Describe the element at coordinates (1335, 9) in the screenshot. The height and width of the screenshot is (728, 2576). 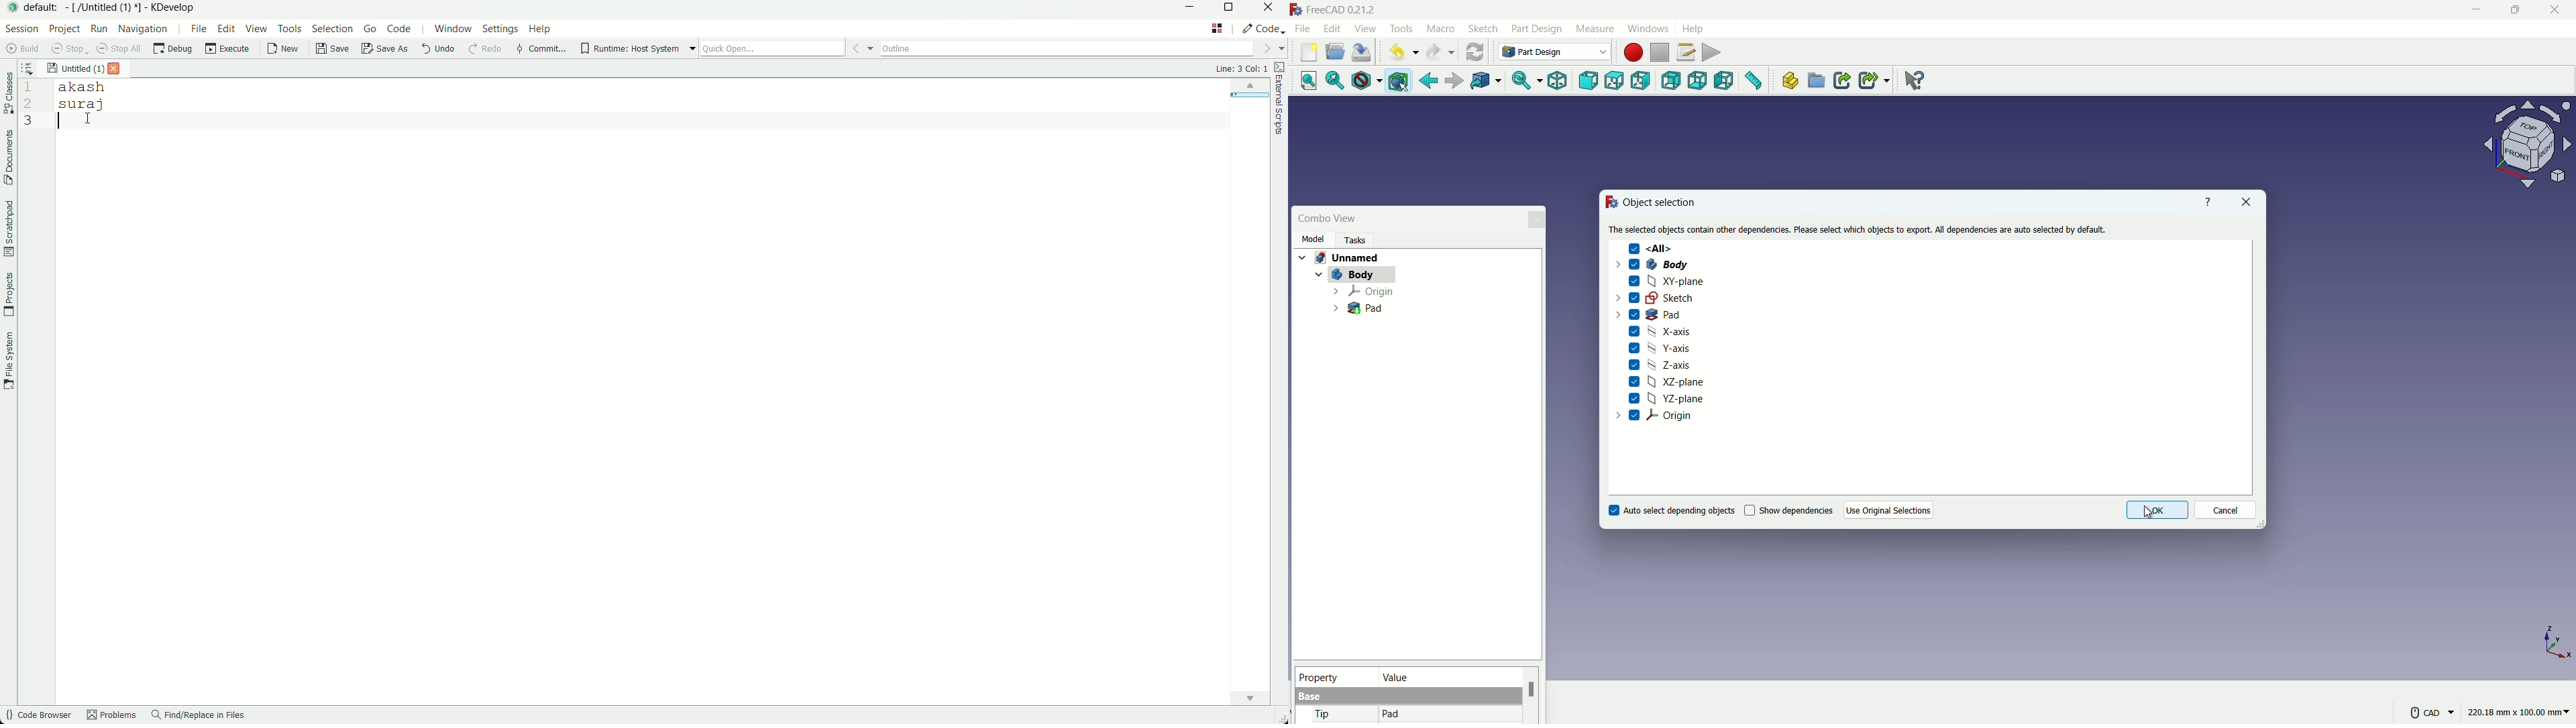
I see `FreeCAD 0.21.2` at that location.